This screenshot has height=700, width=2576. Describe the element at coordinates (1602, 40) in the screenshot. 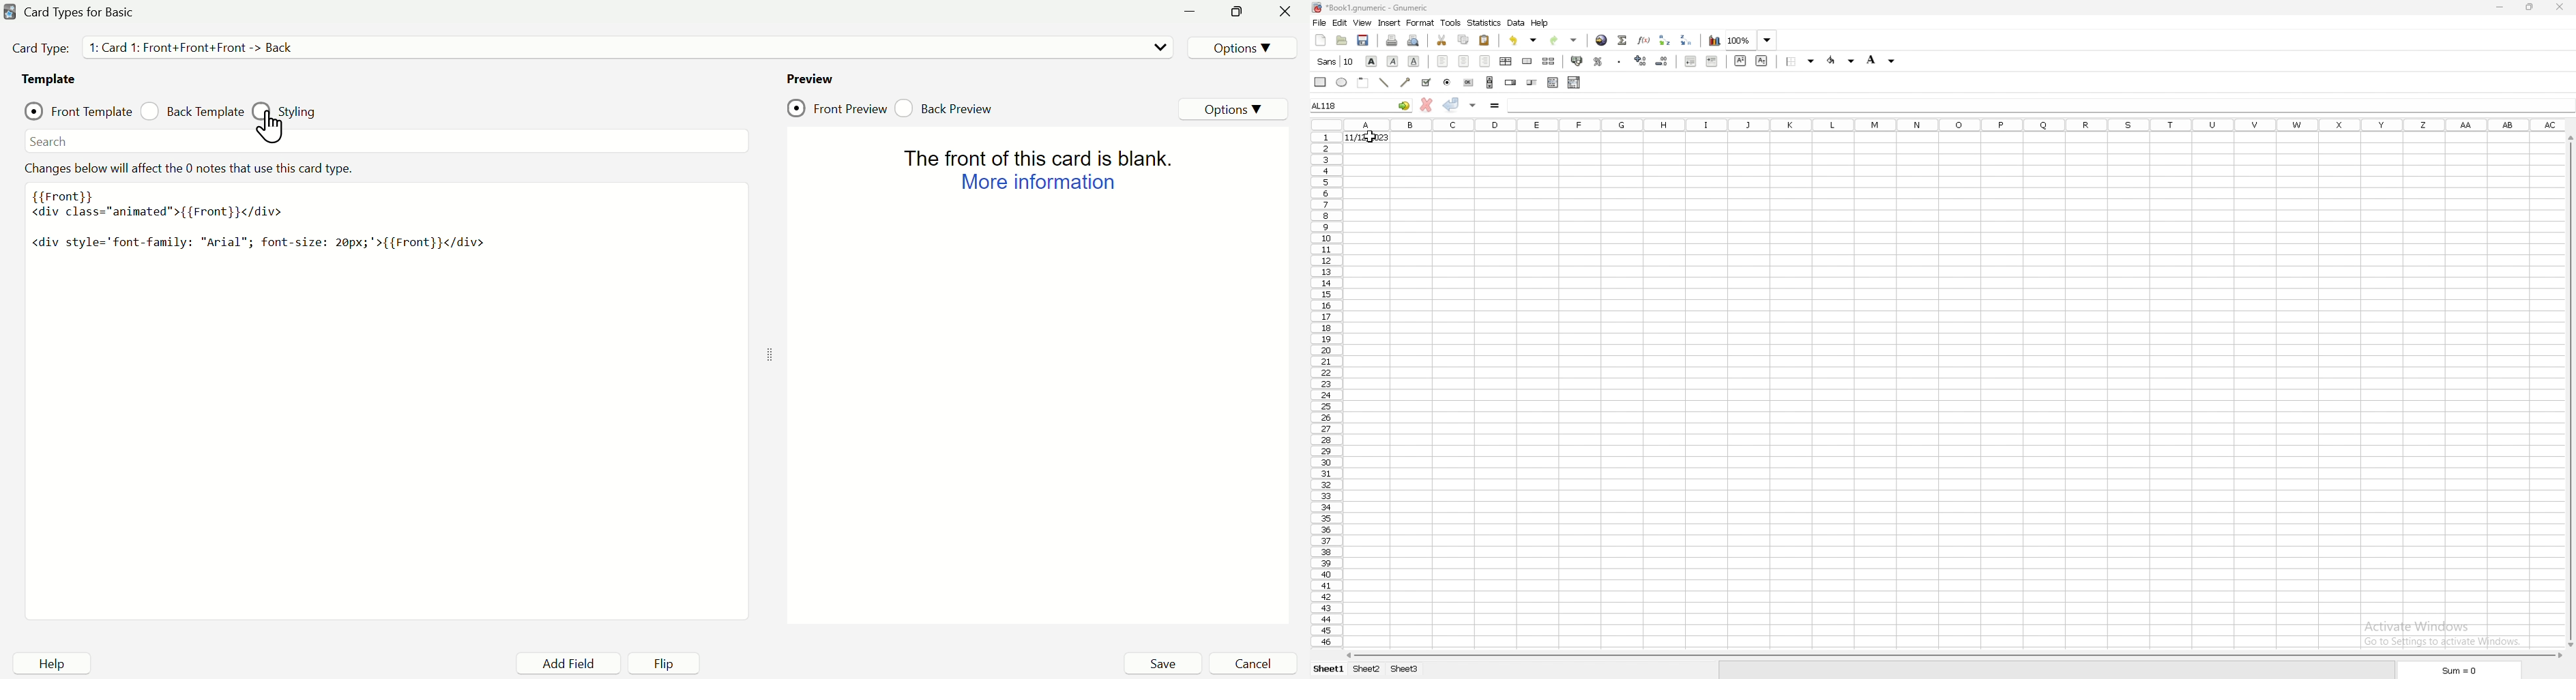

I see `hyperlink` at that location.